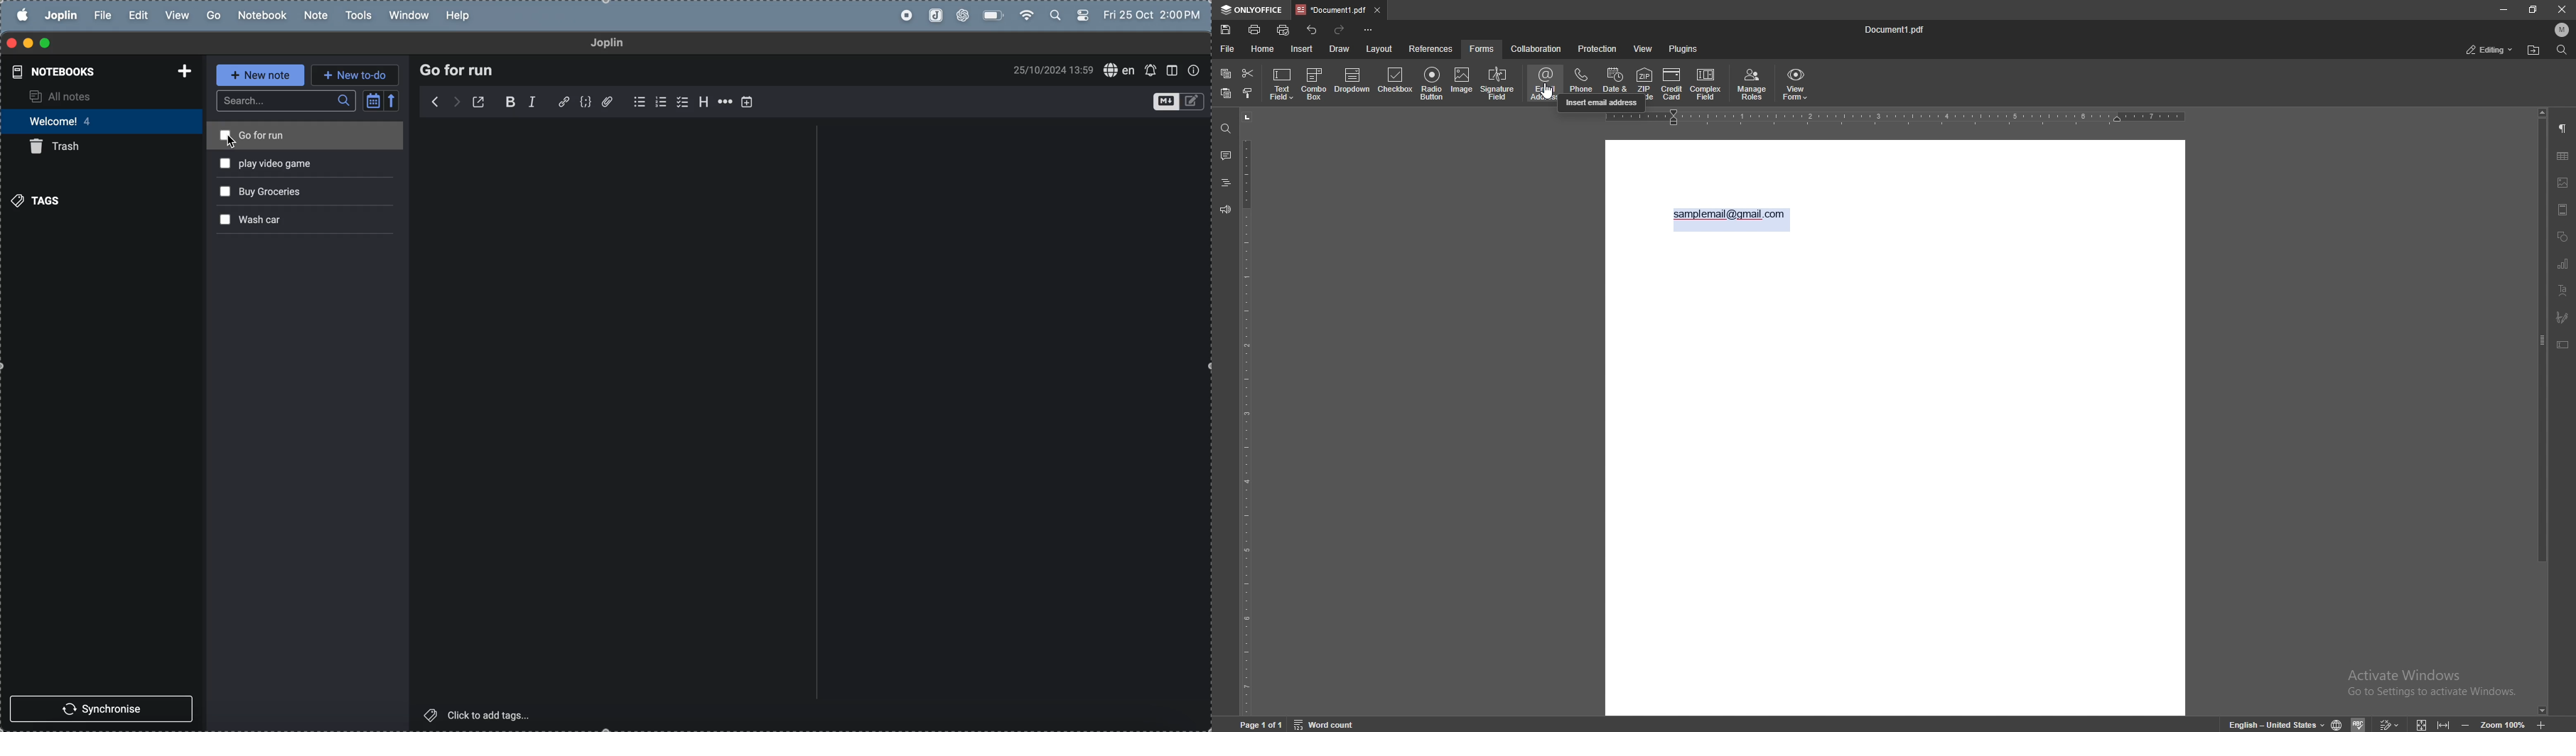 Image resolution: width=2576 pixels, height=756 pixels. I want to click on zoom, so click(2503, 723).